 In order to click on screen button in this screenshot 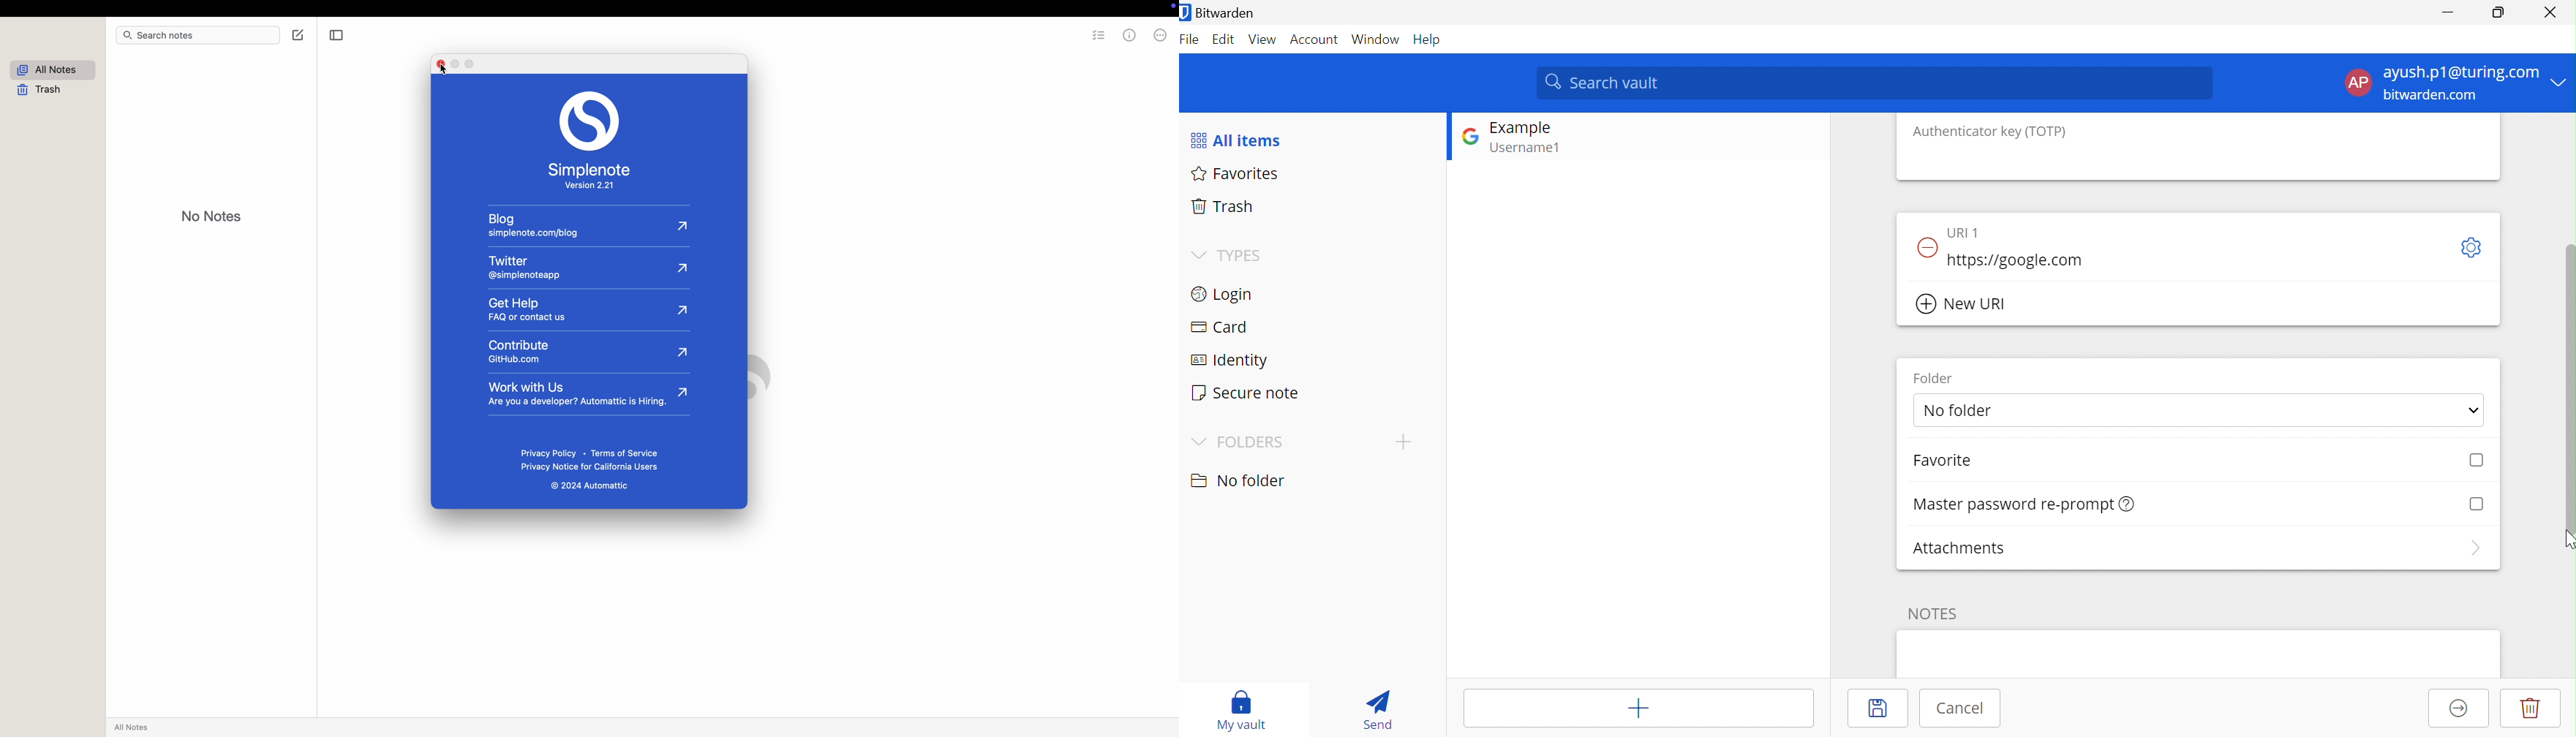, I will do `click(965, 8)`.